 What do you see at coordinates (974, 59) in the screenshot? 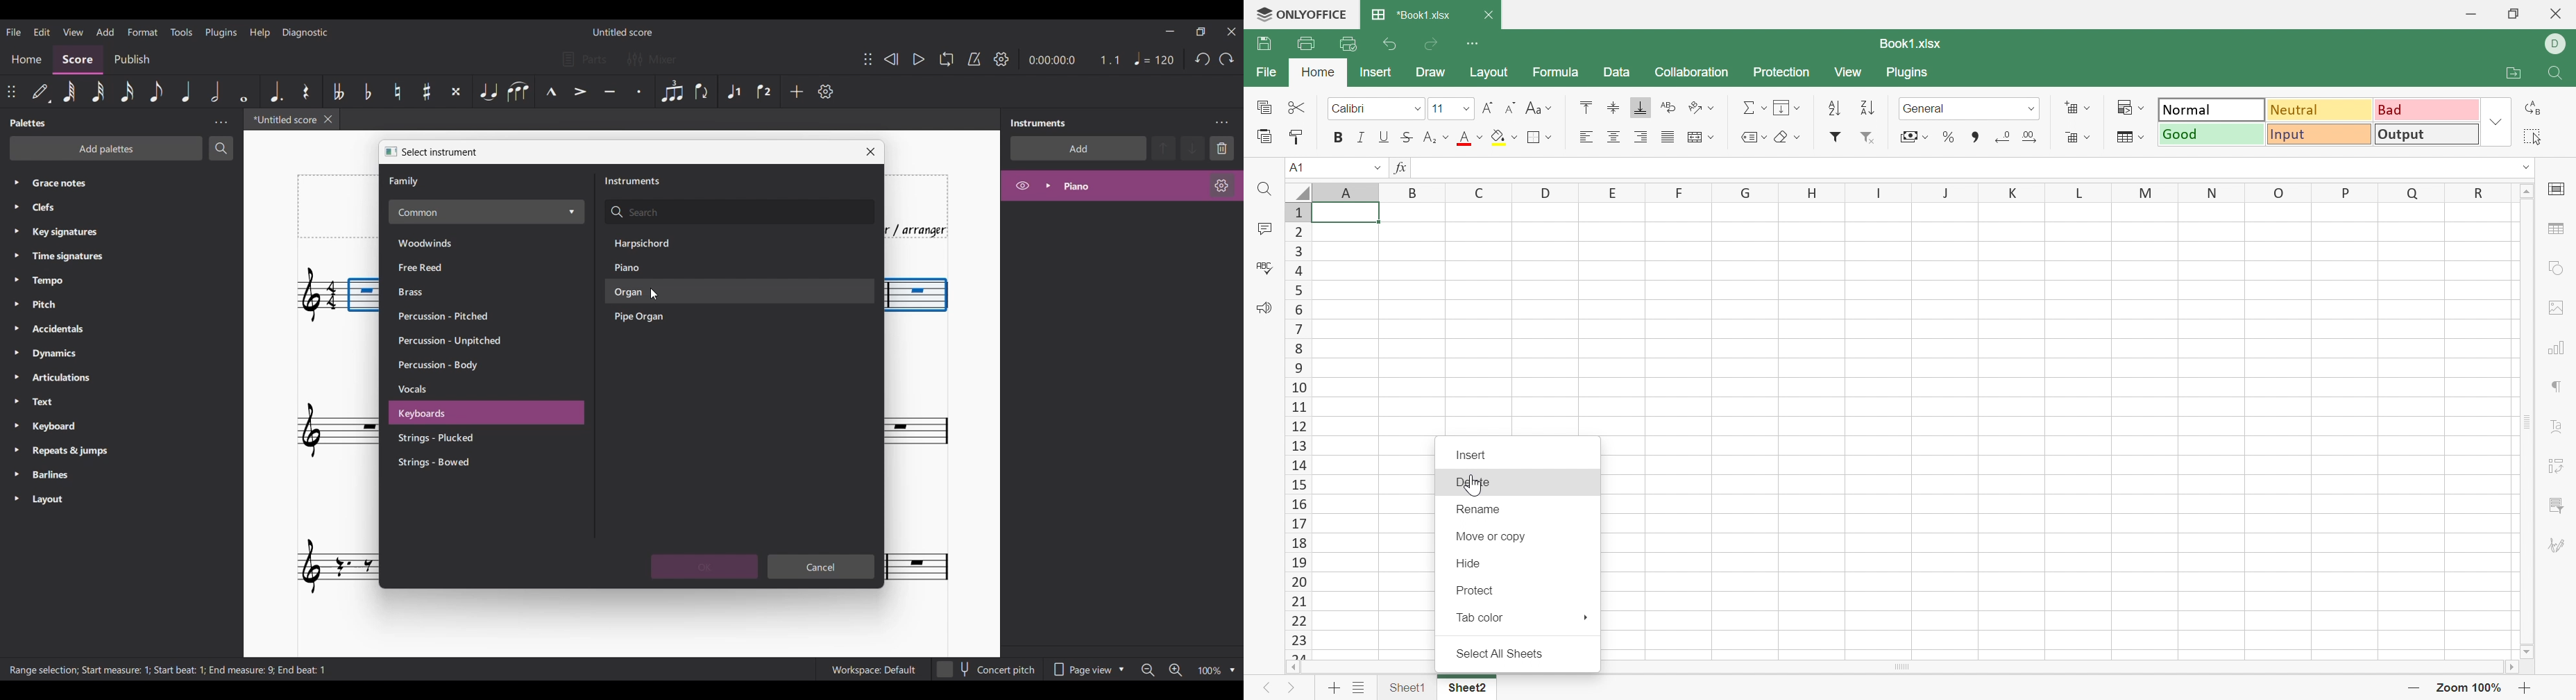
I see `Metronome` at bounding box center [974, 59].